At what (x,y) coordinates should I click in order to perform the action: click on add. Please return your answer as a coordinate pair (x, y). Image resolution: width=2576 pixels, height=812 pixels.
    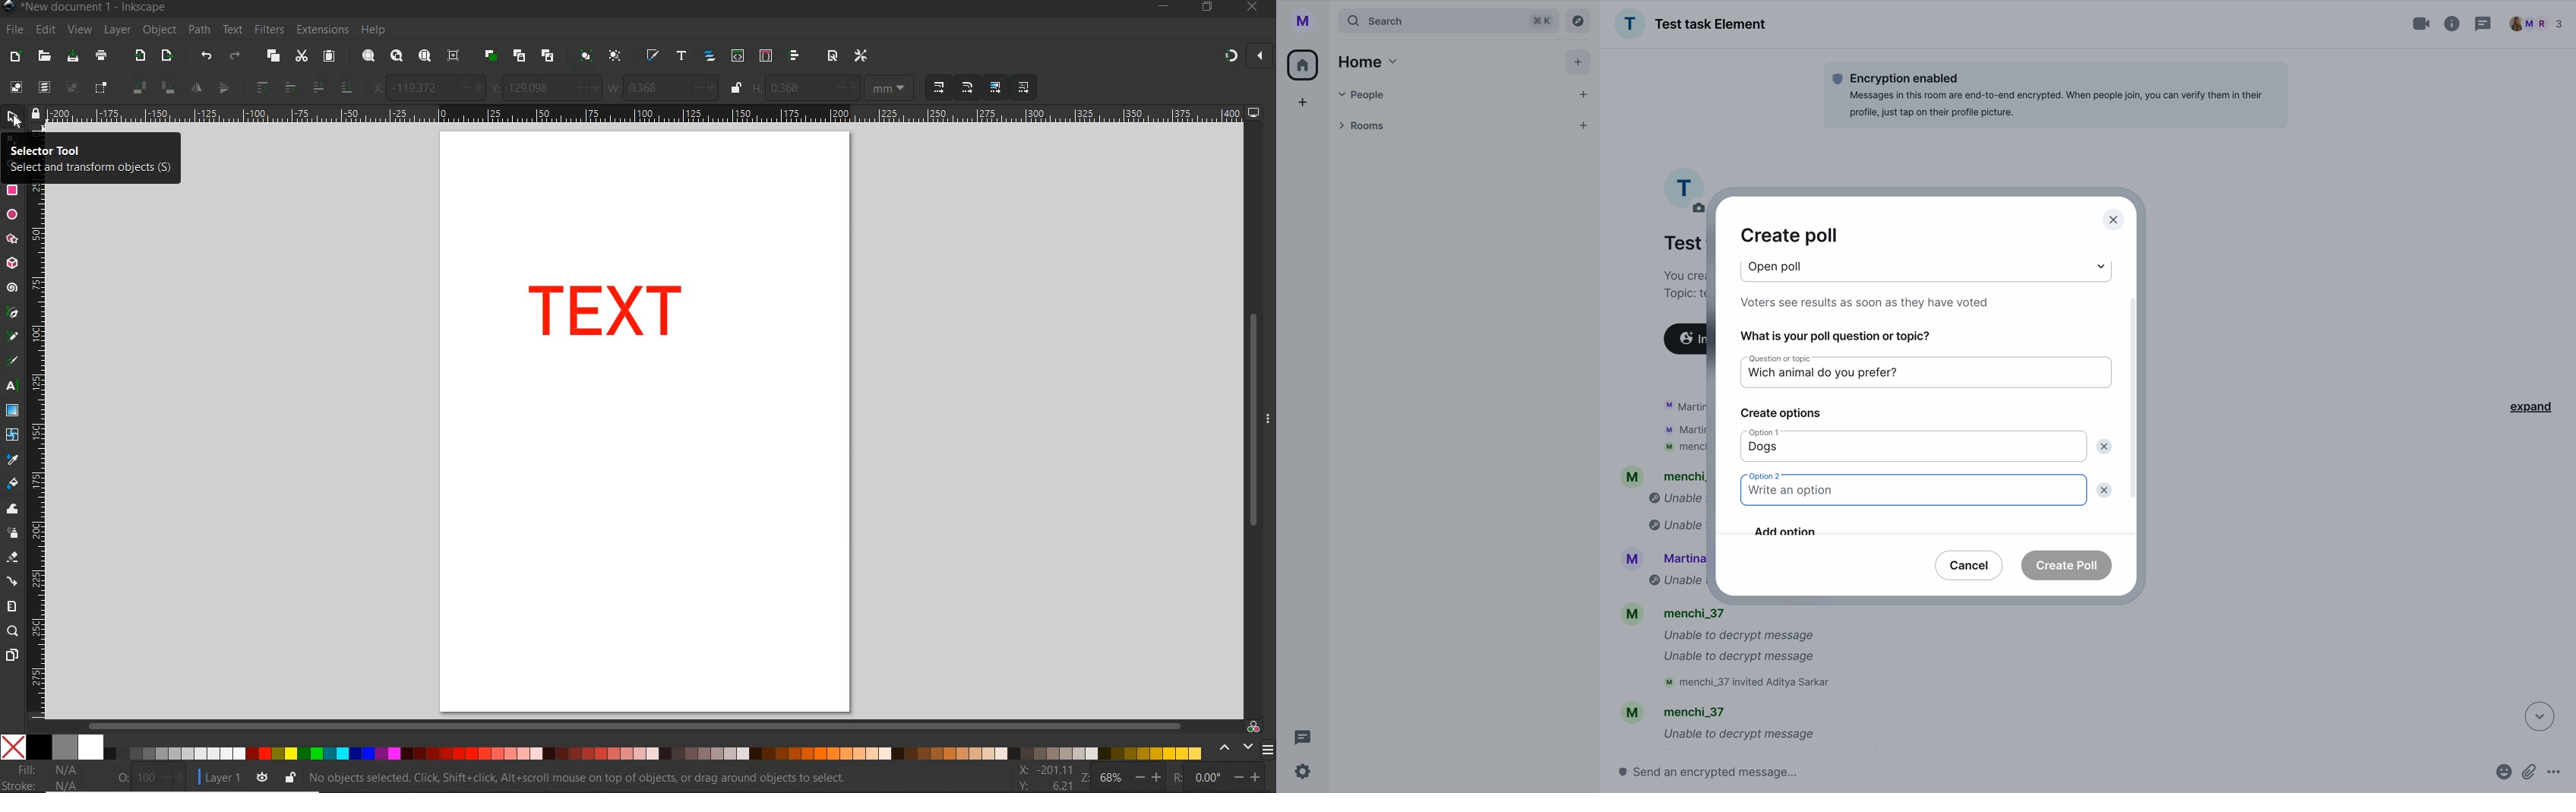
    Looking at the image, I should click on (1580, 65).